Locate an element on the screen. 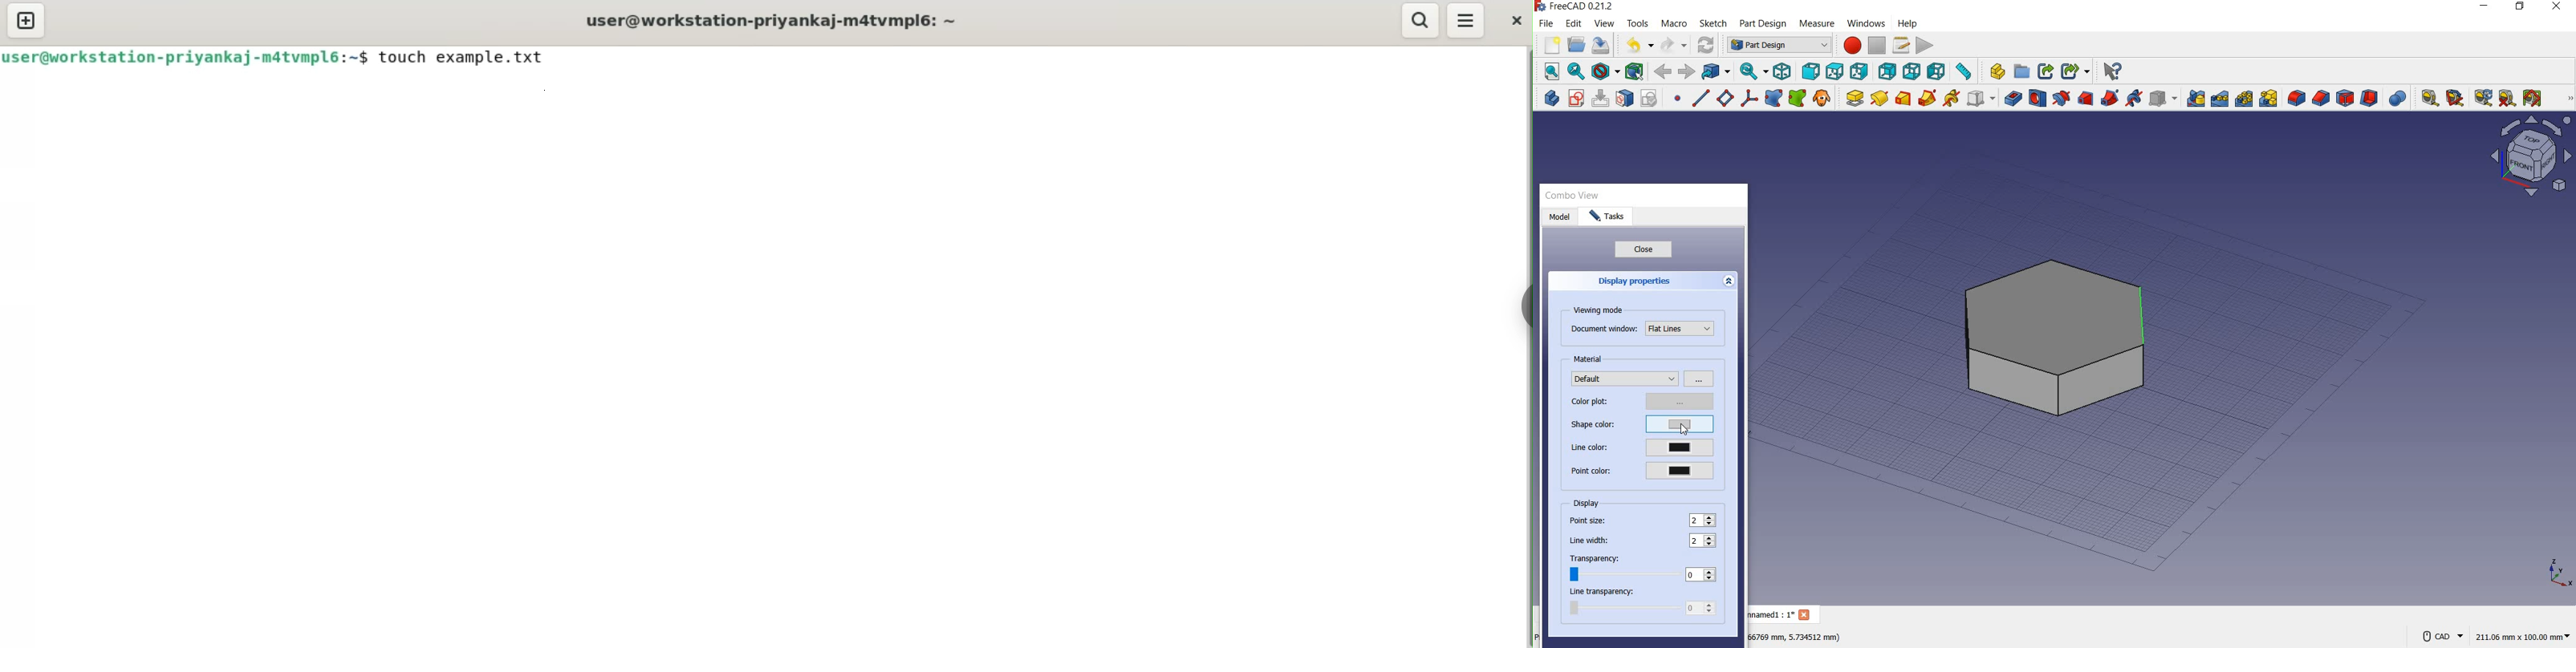 The height and width of the screenshot is (672, 2576). current shape color is located at coordinates (1682, 425).